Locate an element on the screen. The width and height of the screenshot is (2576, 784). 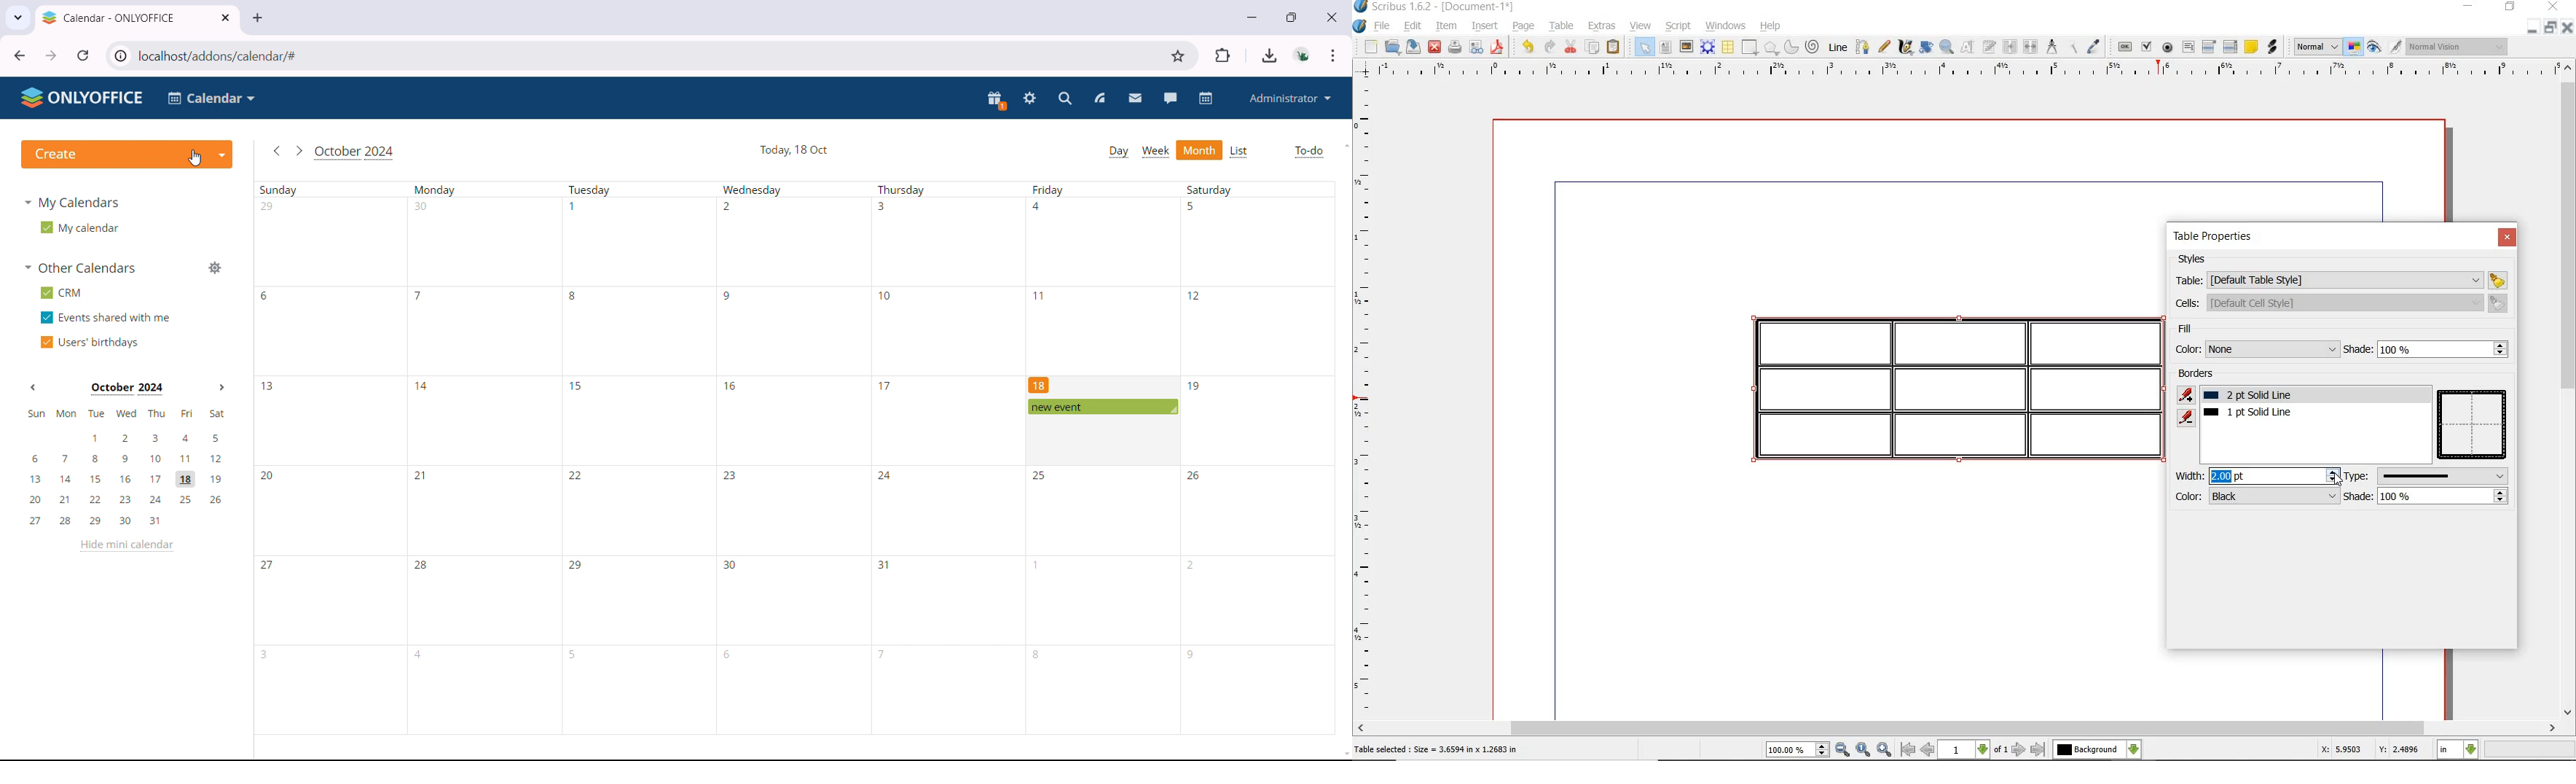
go to last page is located at coordinates (2039, 749).